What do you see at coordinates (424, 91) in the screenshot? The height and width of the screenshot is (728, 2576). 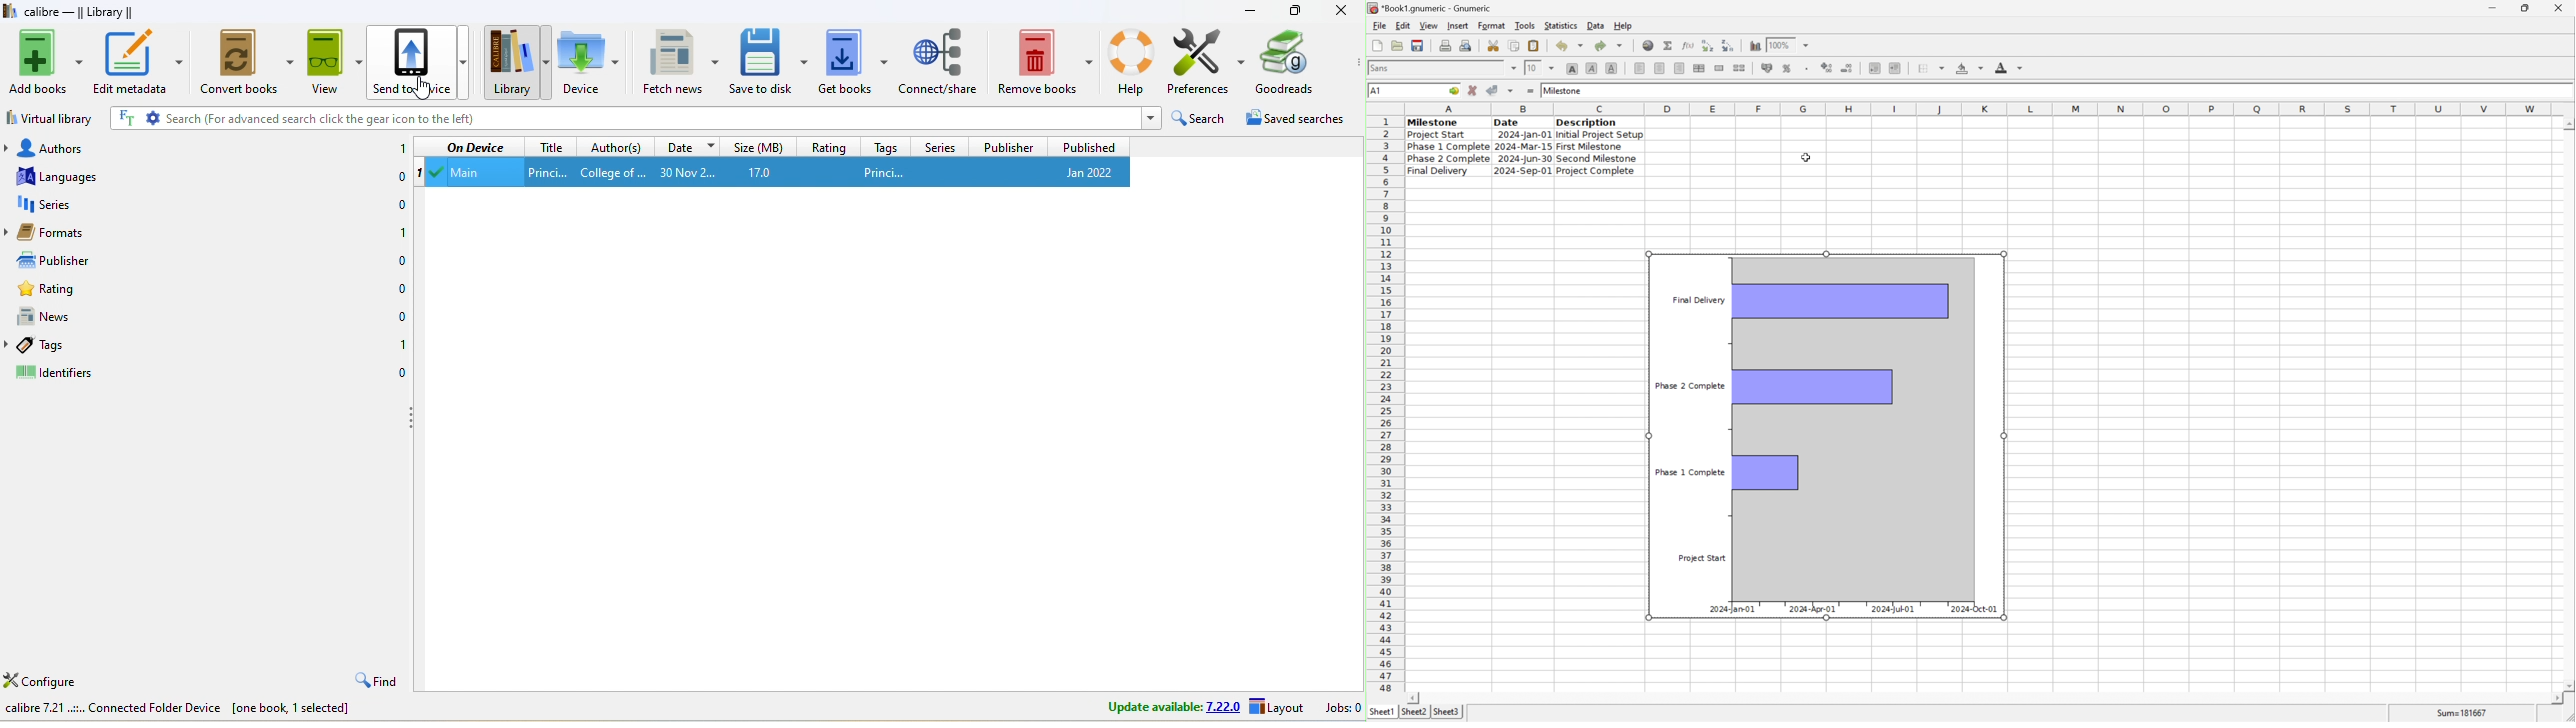 I see `cursor` at bounding box center [424, 91].